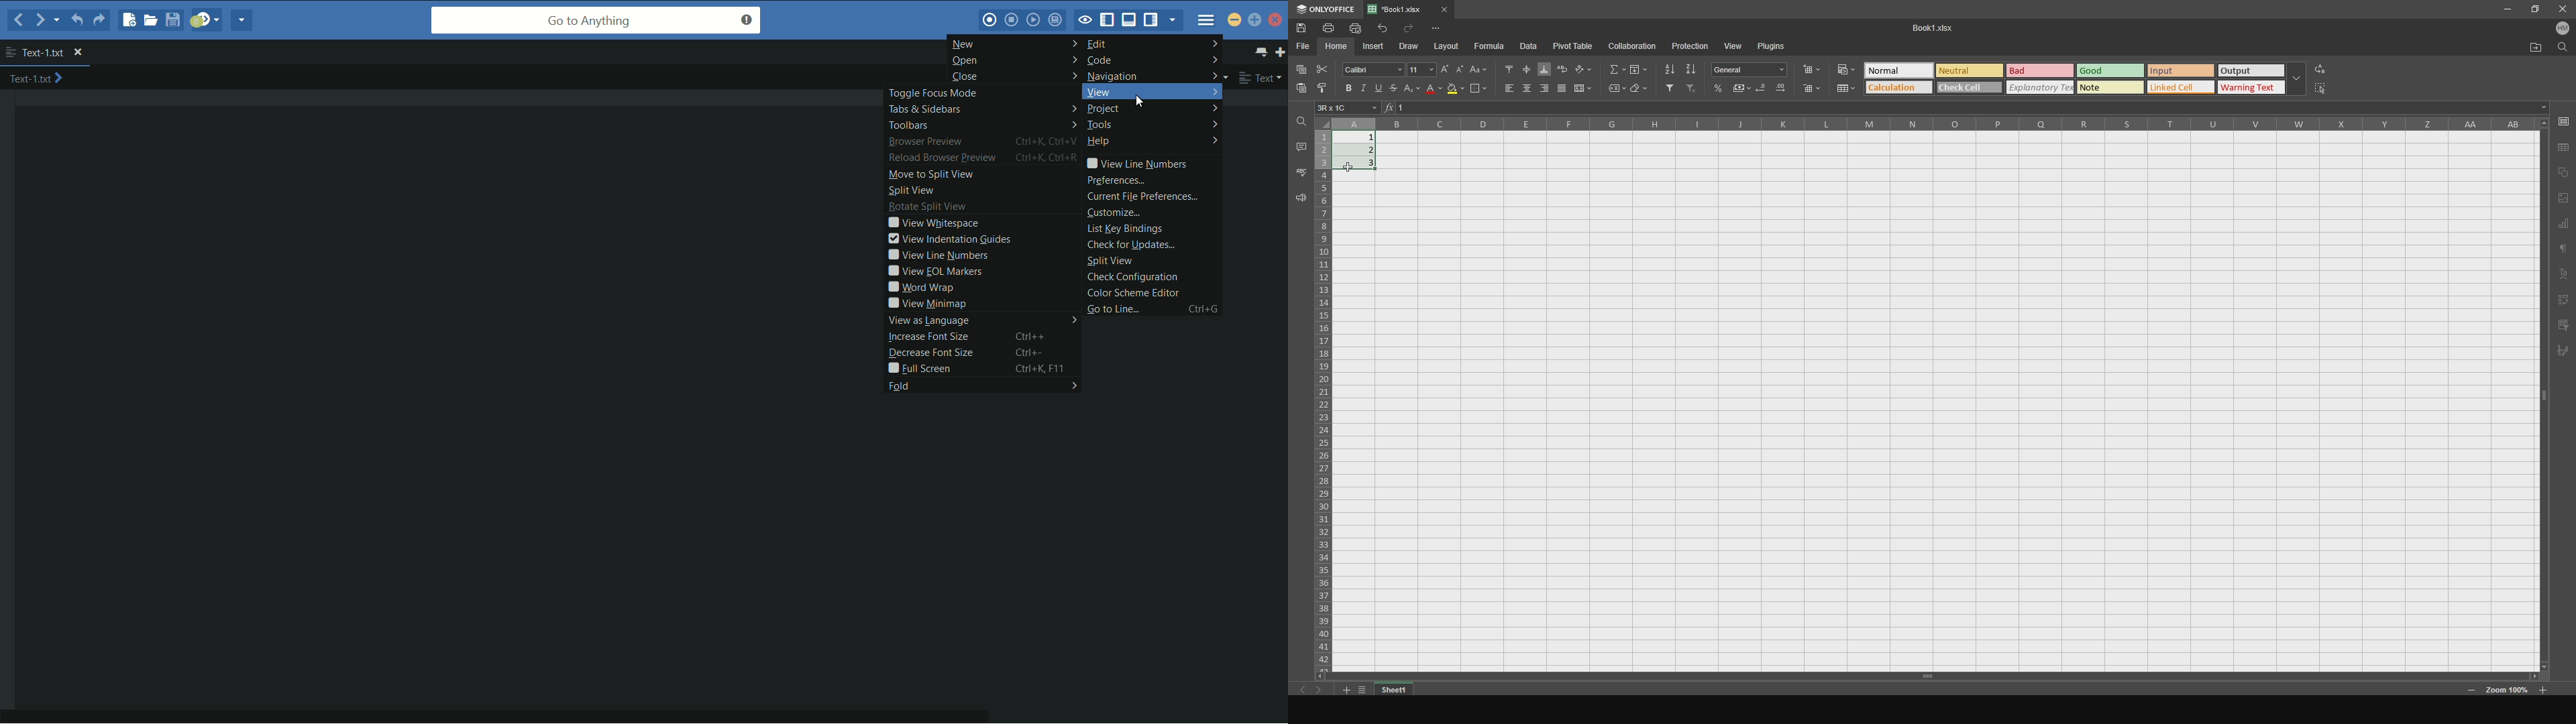 The height and width of the screenshot is (728, 2576). What do you see at coordinates (1203, 309) in the screenshot?
I see `ctrl+g` at bounding box center [1203, 309].